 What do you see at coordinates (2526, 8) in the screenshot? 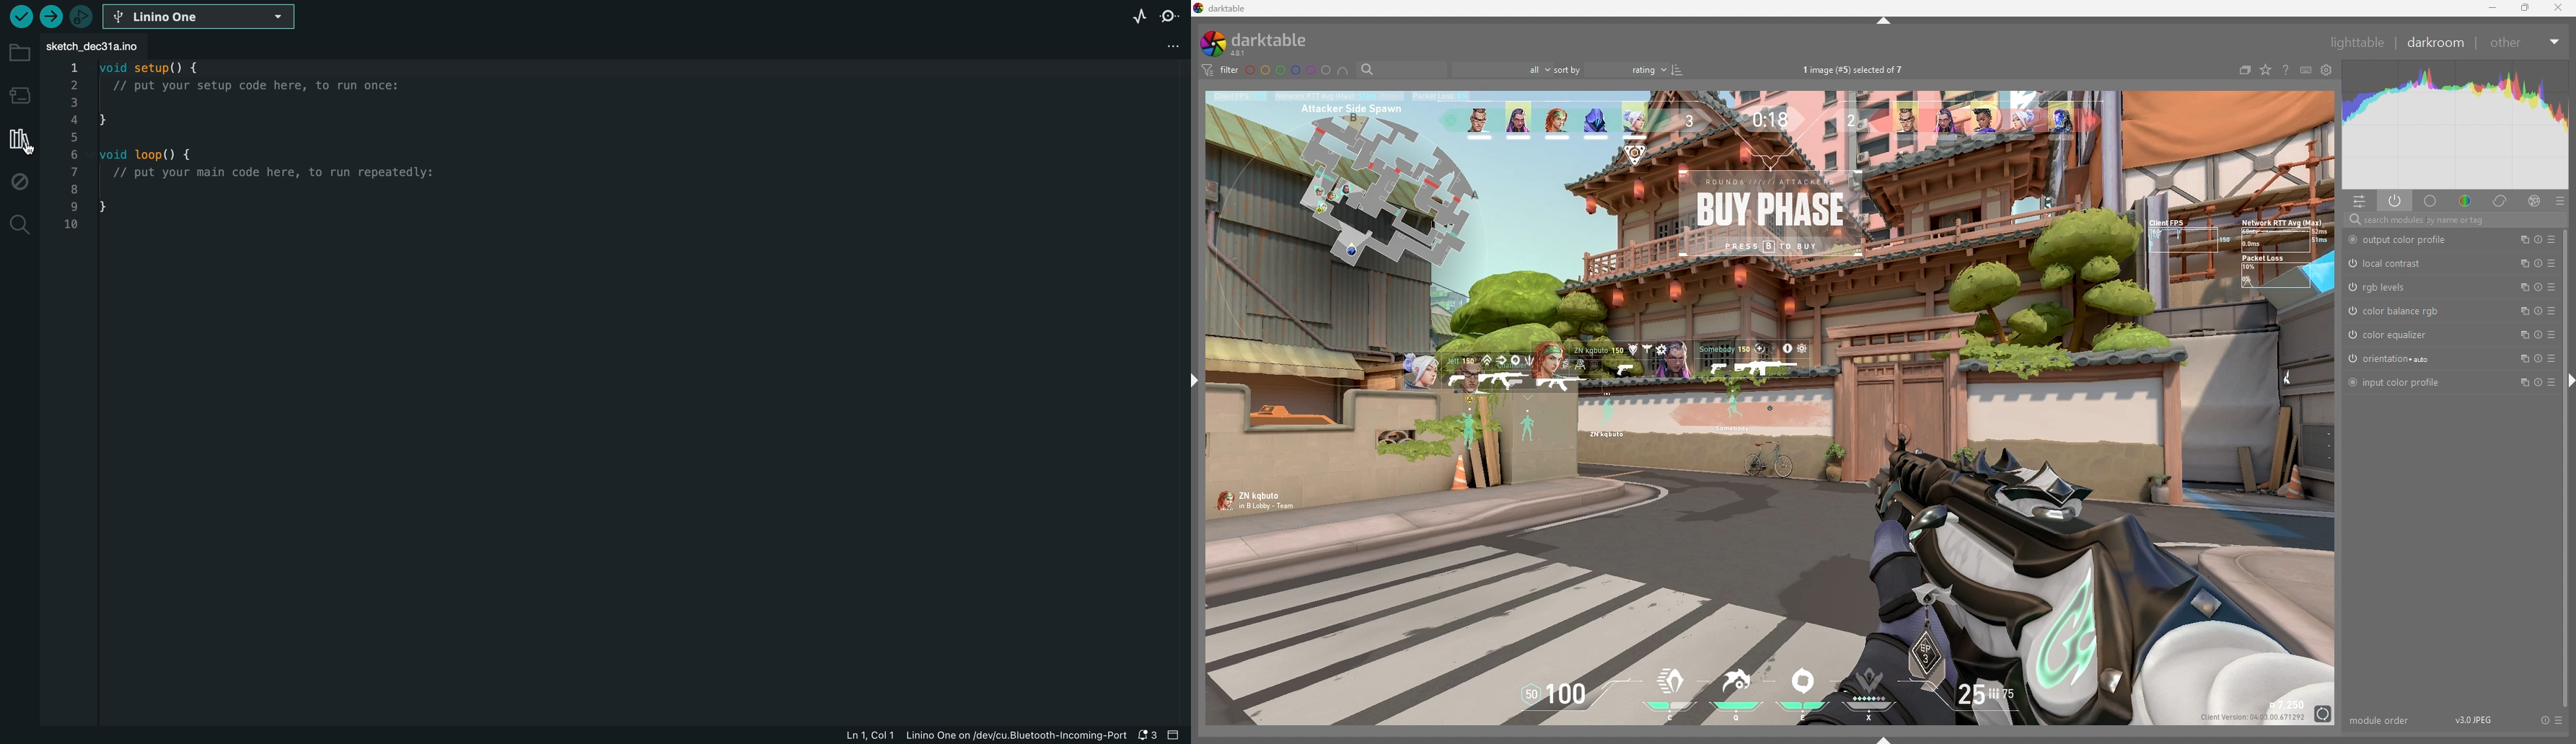
I see `resize` at bounding box center [2526, 8].